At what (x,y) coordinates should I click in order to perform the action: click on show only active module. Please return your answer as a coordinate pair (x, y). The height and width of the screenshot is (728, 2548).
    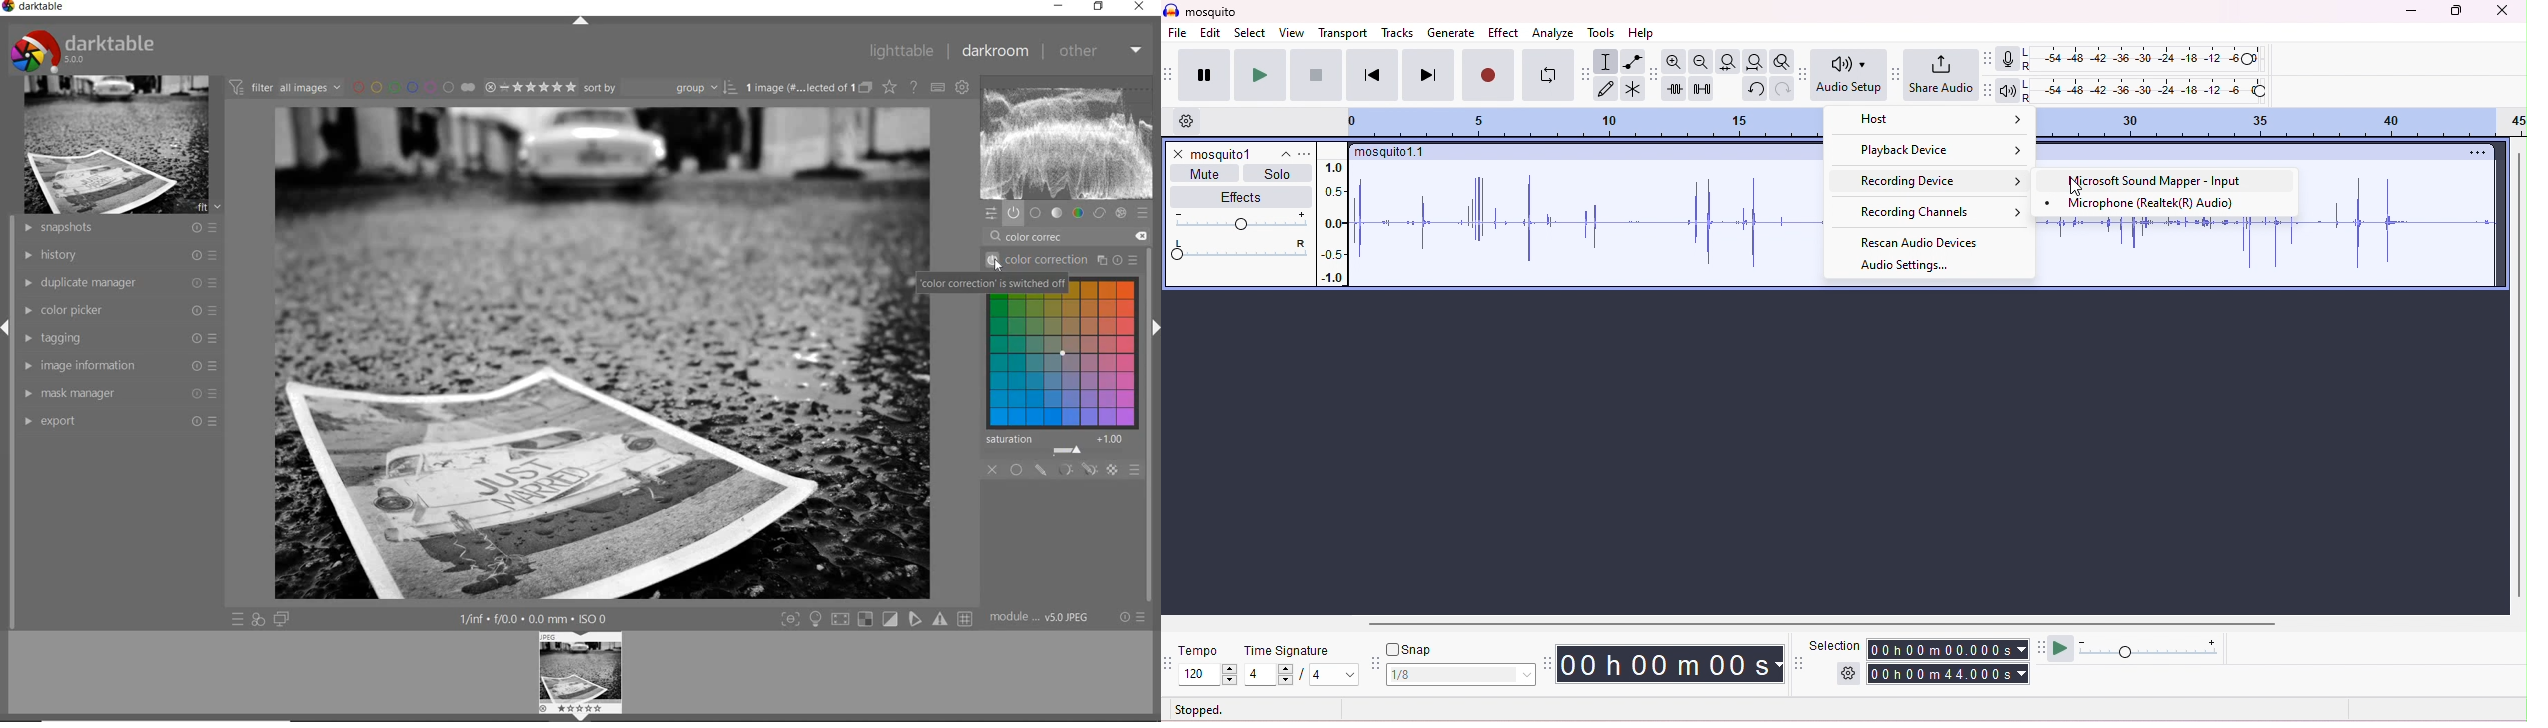
    Looking at the image, I should click on (1015, 214).